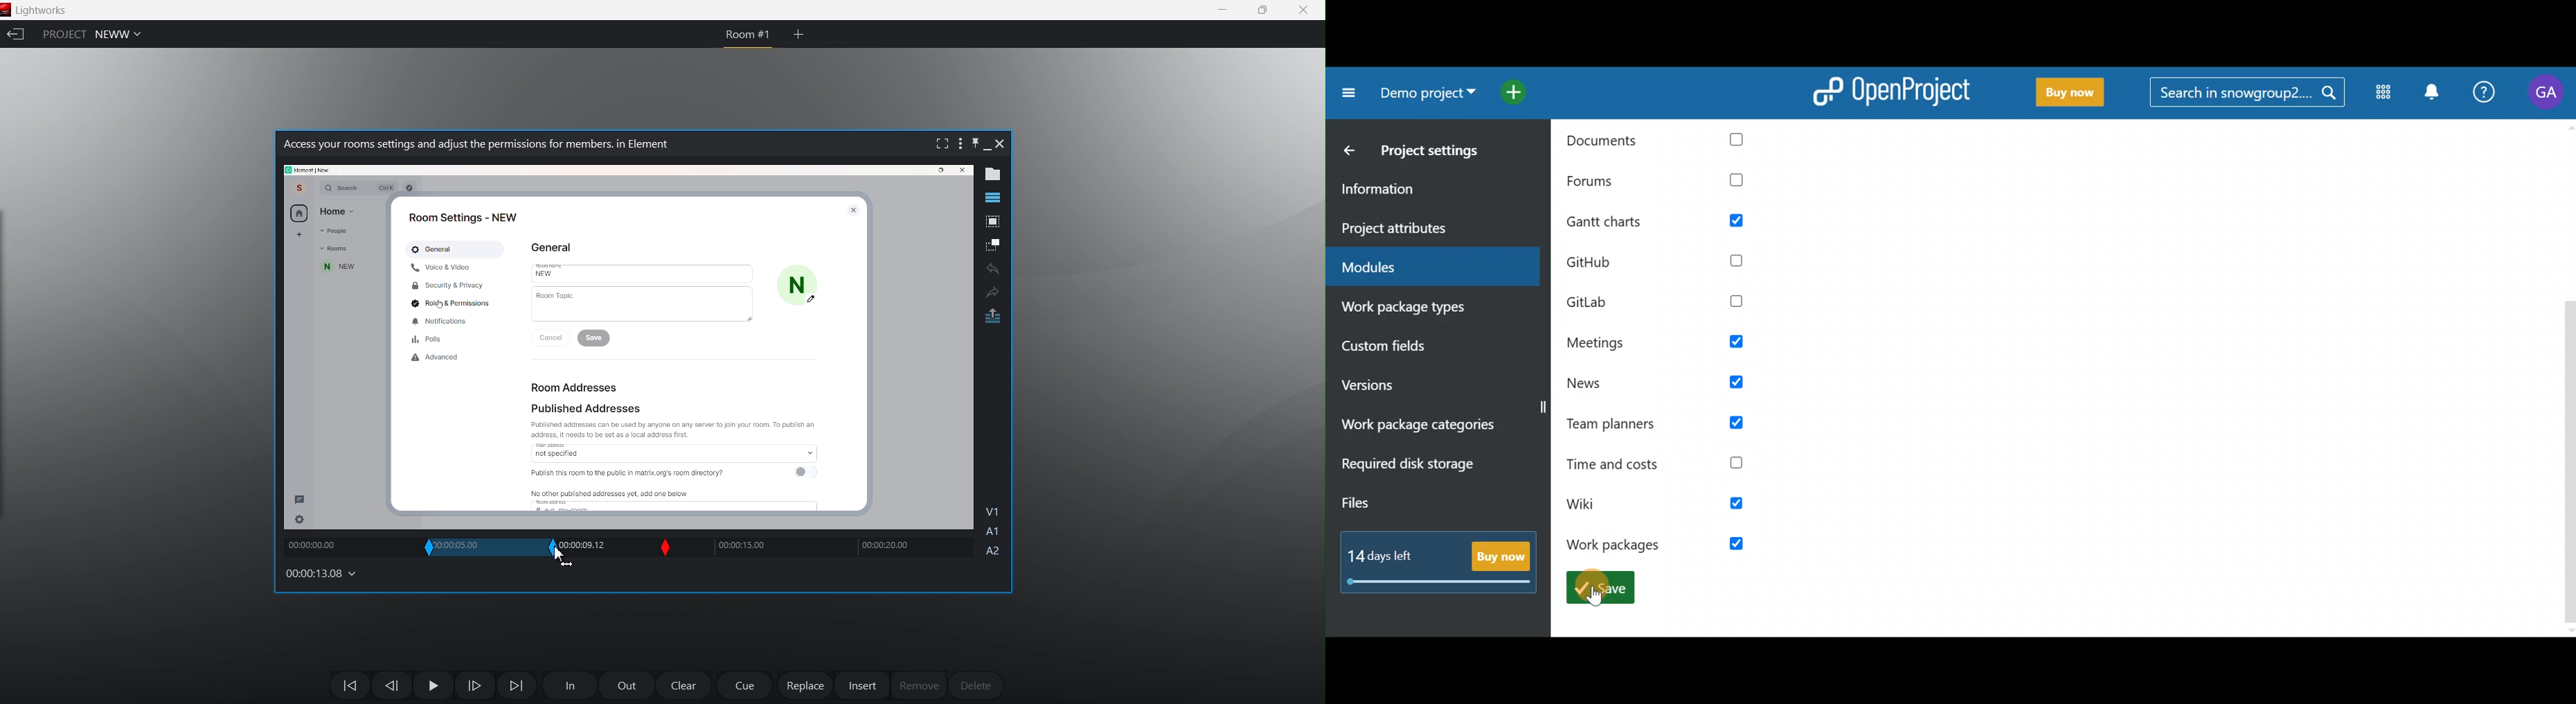 Image resolution: width=2576 pixels, height=728 pixels. I want to click on cursor, so click(1594, 596).